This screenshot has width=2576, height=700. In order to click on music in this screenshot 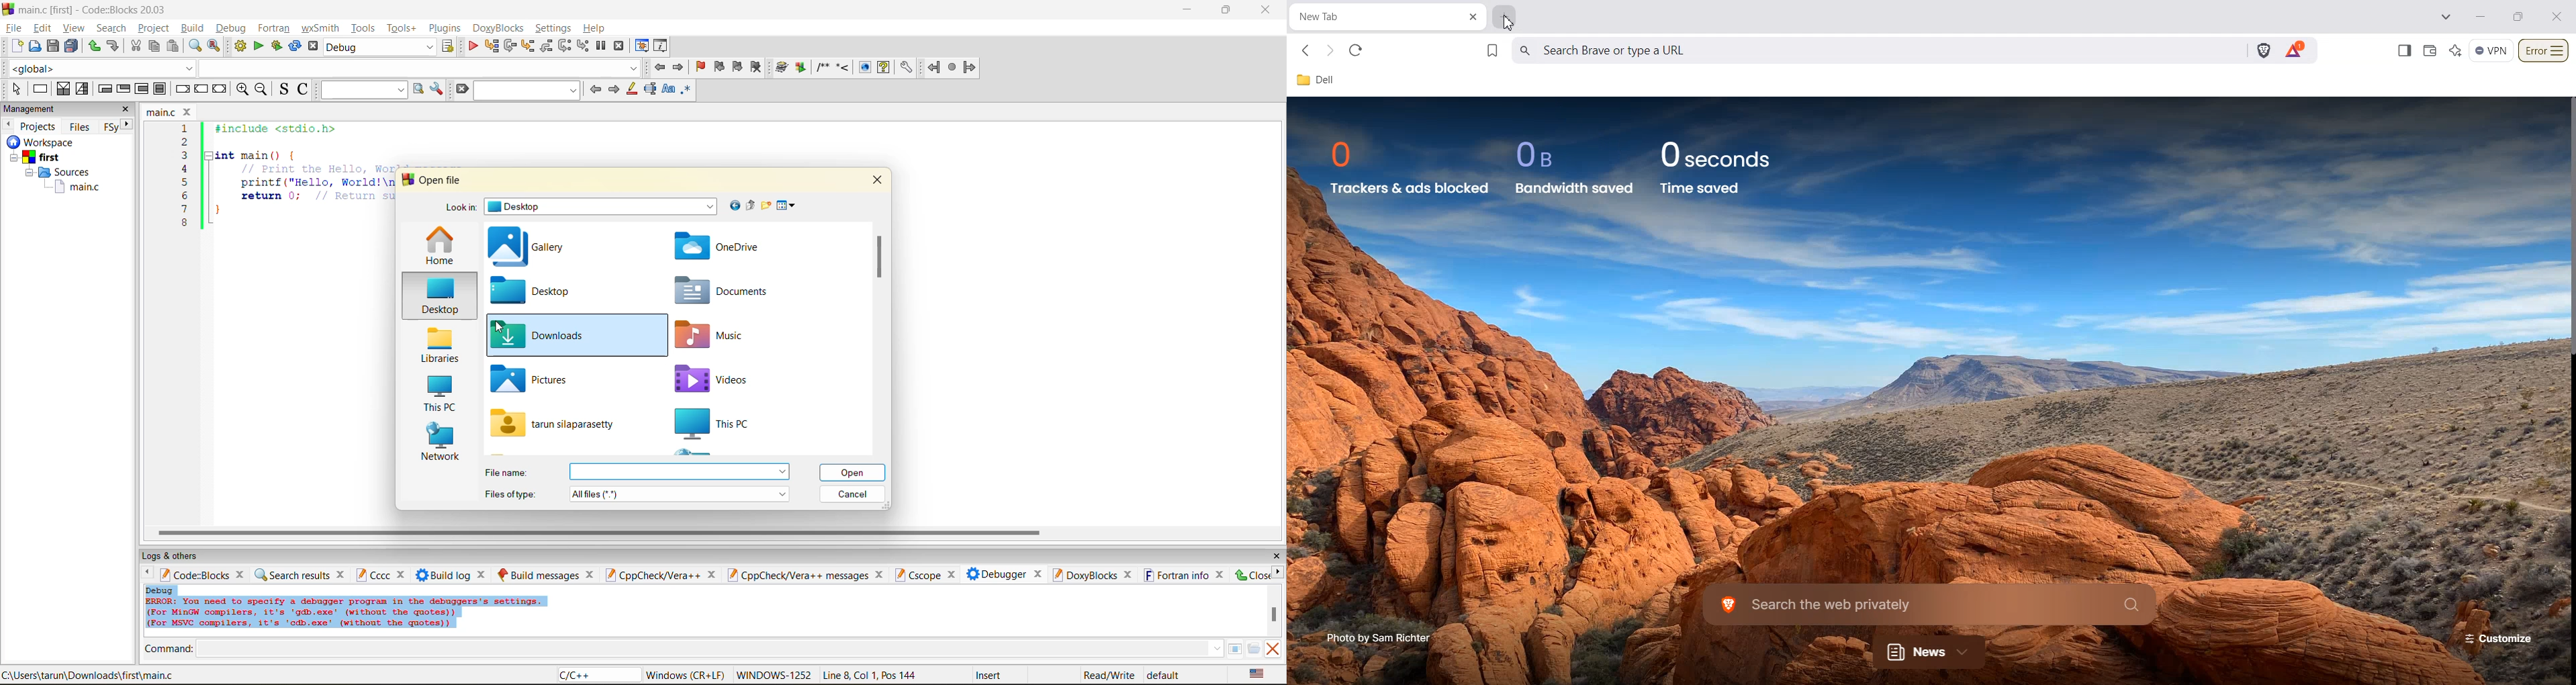, I will do `click(717, 336)`.